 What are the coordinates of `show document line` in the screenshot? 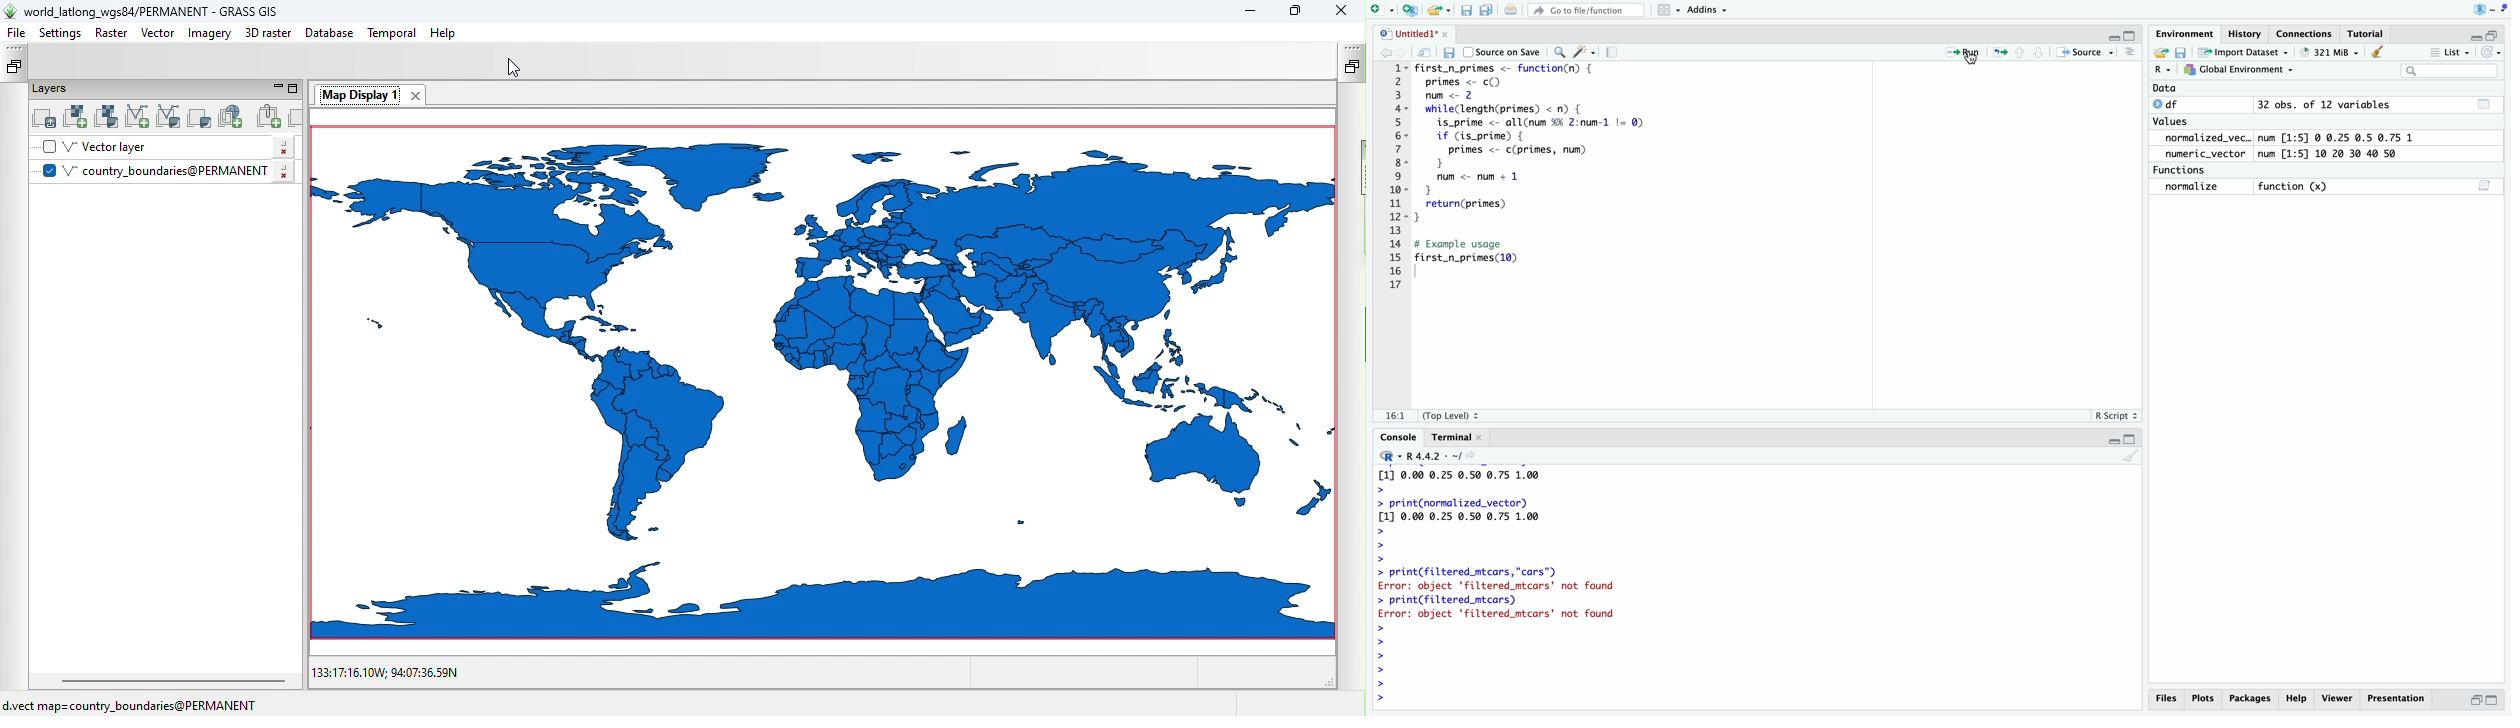 It's located at (2131, 54).